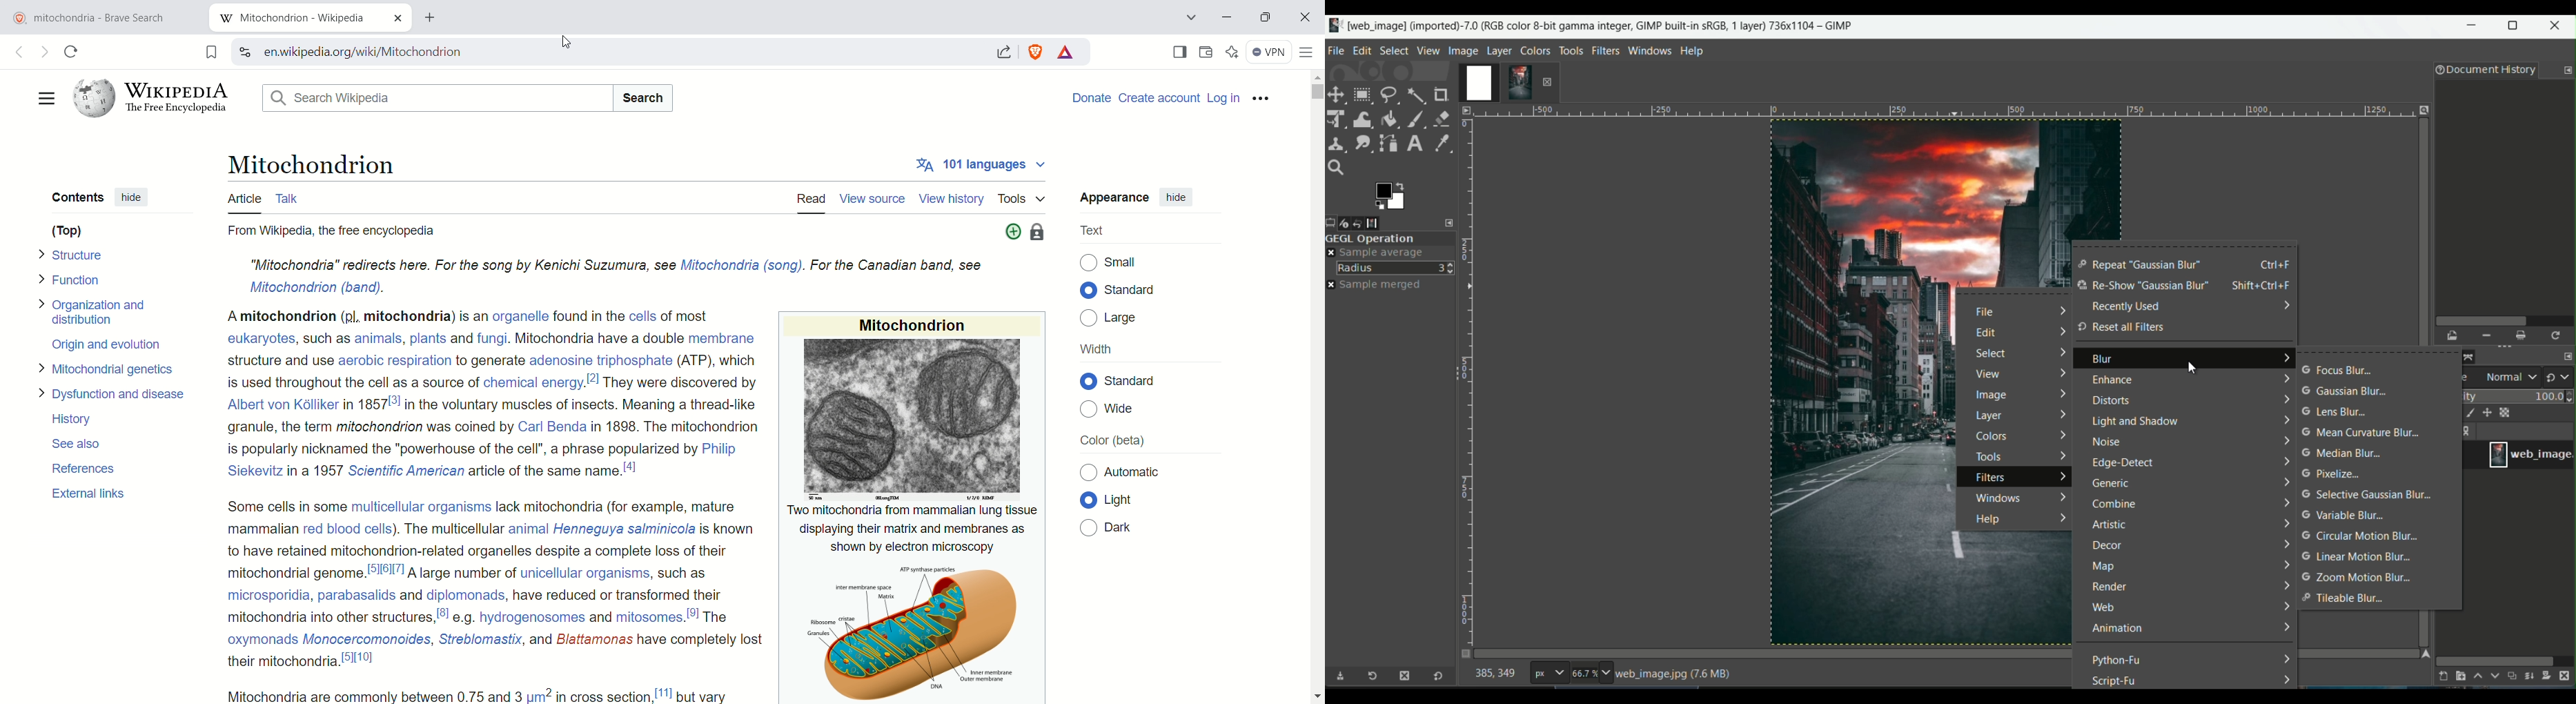 This screenshot has height=728, width=2576. What do you see at coordinates (2104, 568) in the screenshot?
I see `` at bounding box center [2104, 568].